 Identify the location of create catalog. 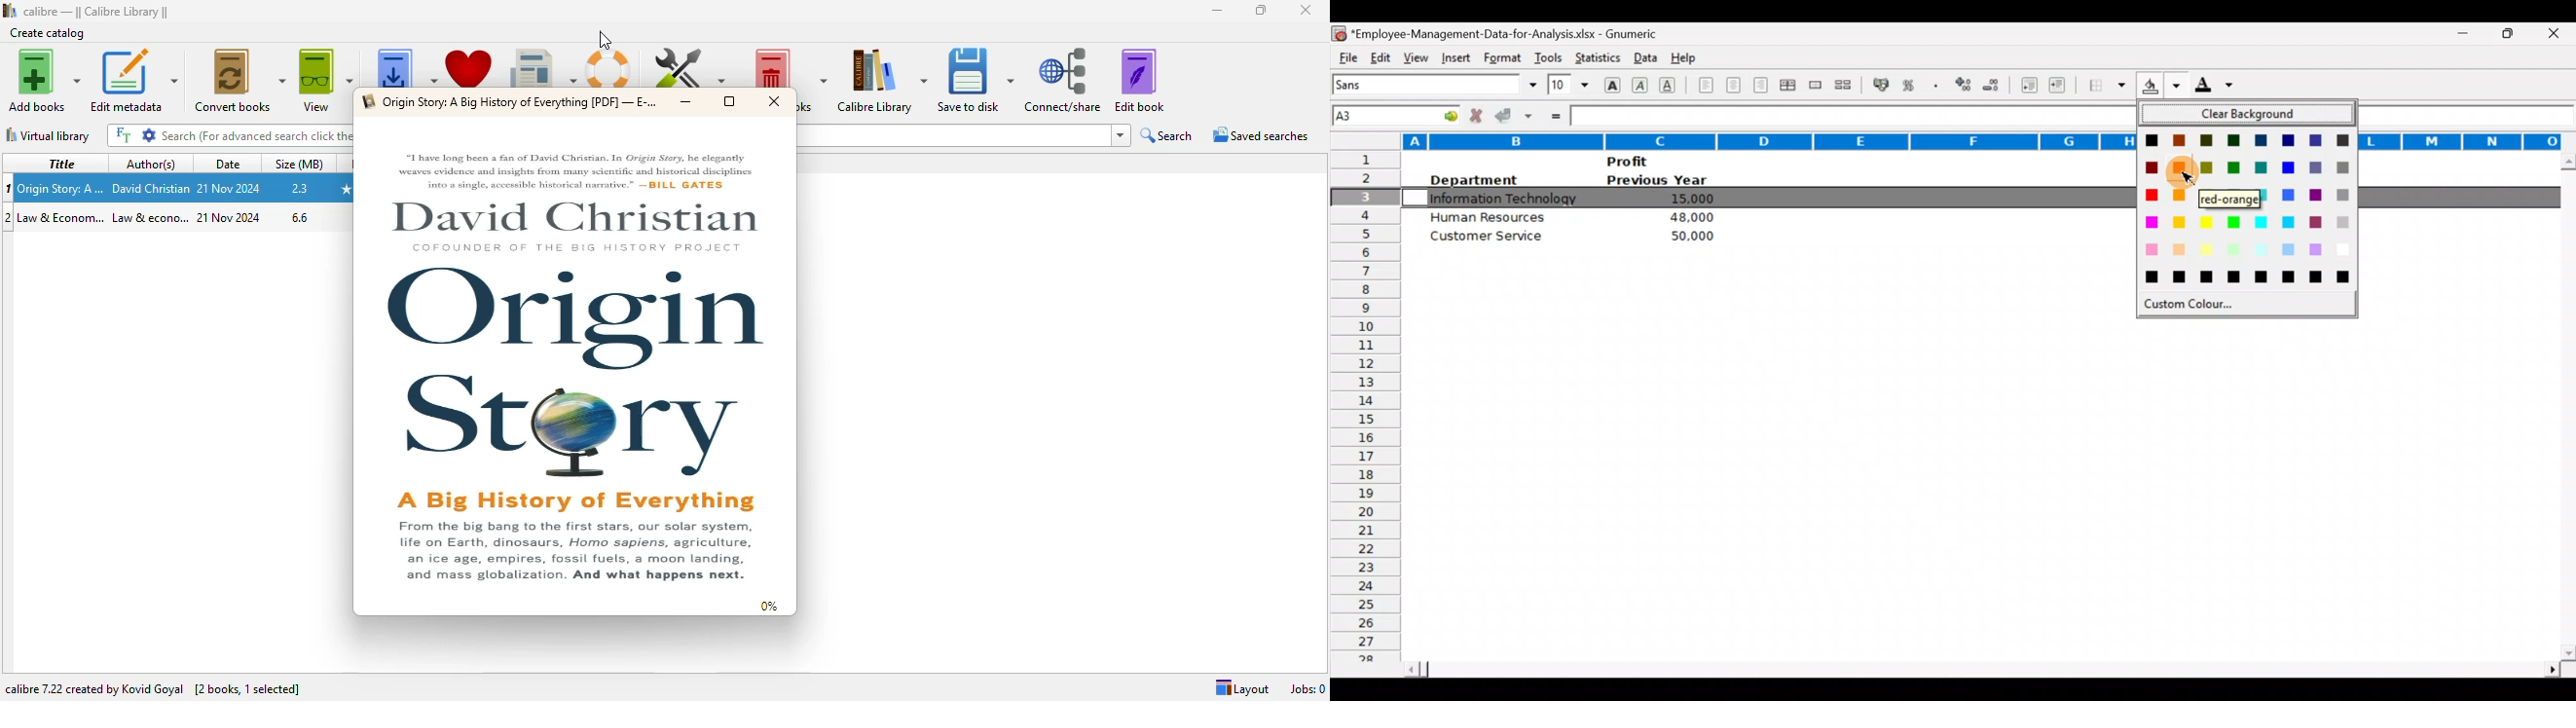
(48, 33).